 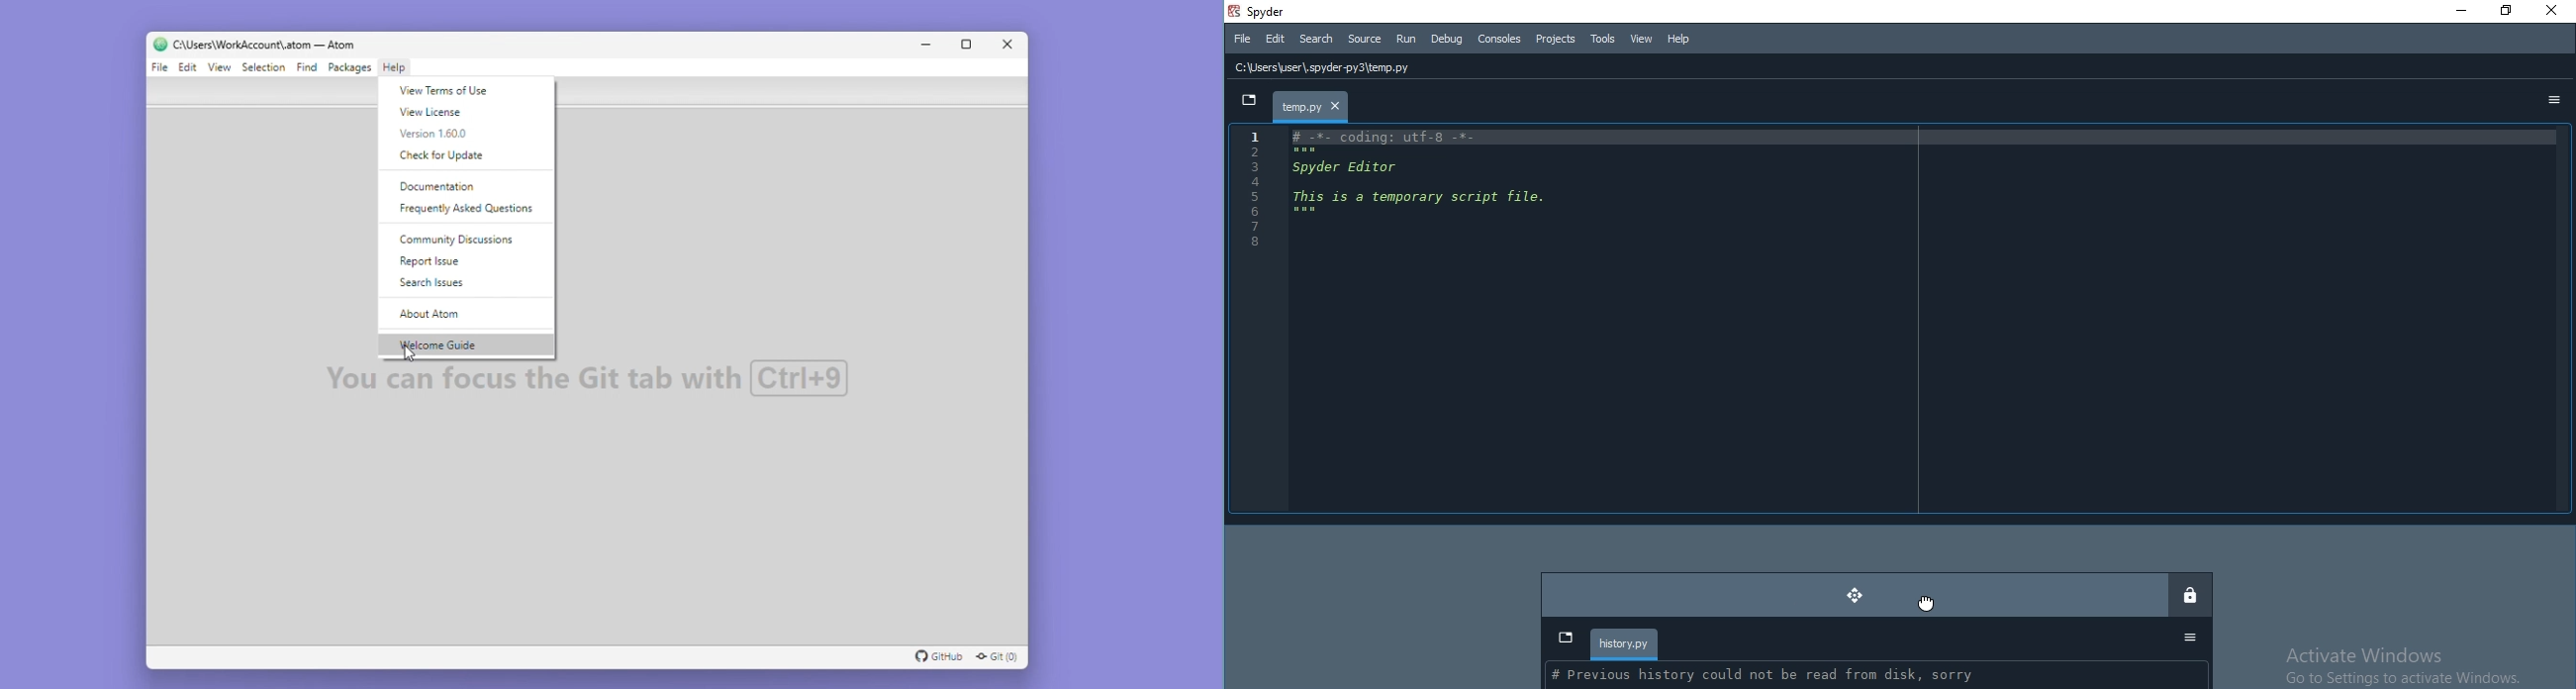 I want to click on Run, so click(x=1406, y=38).